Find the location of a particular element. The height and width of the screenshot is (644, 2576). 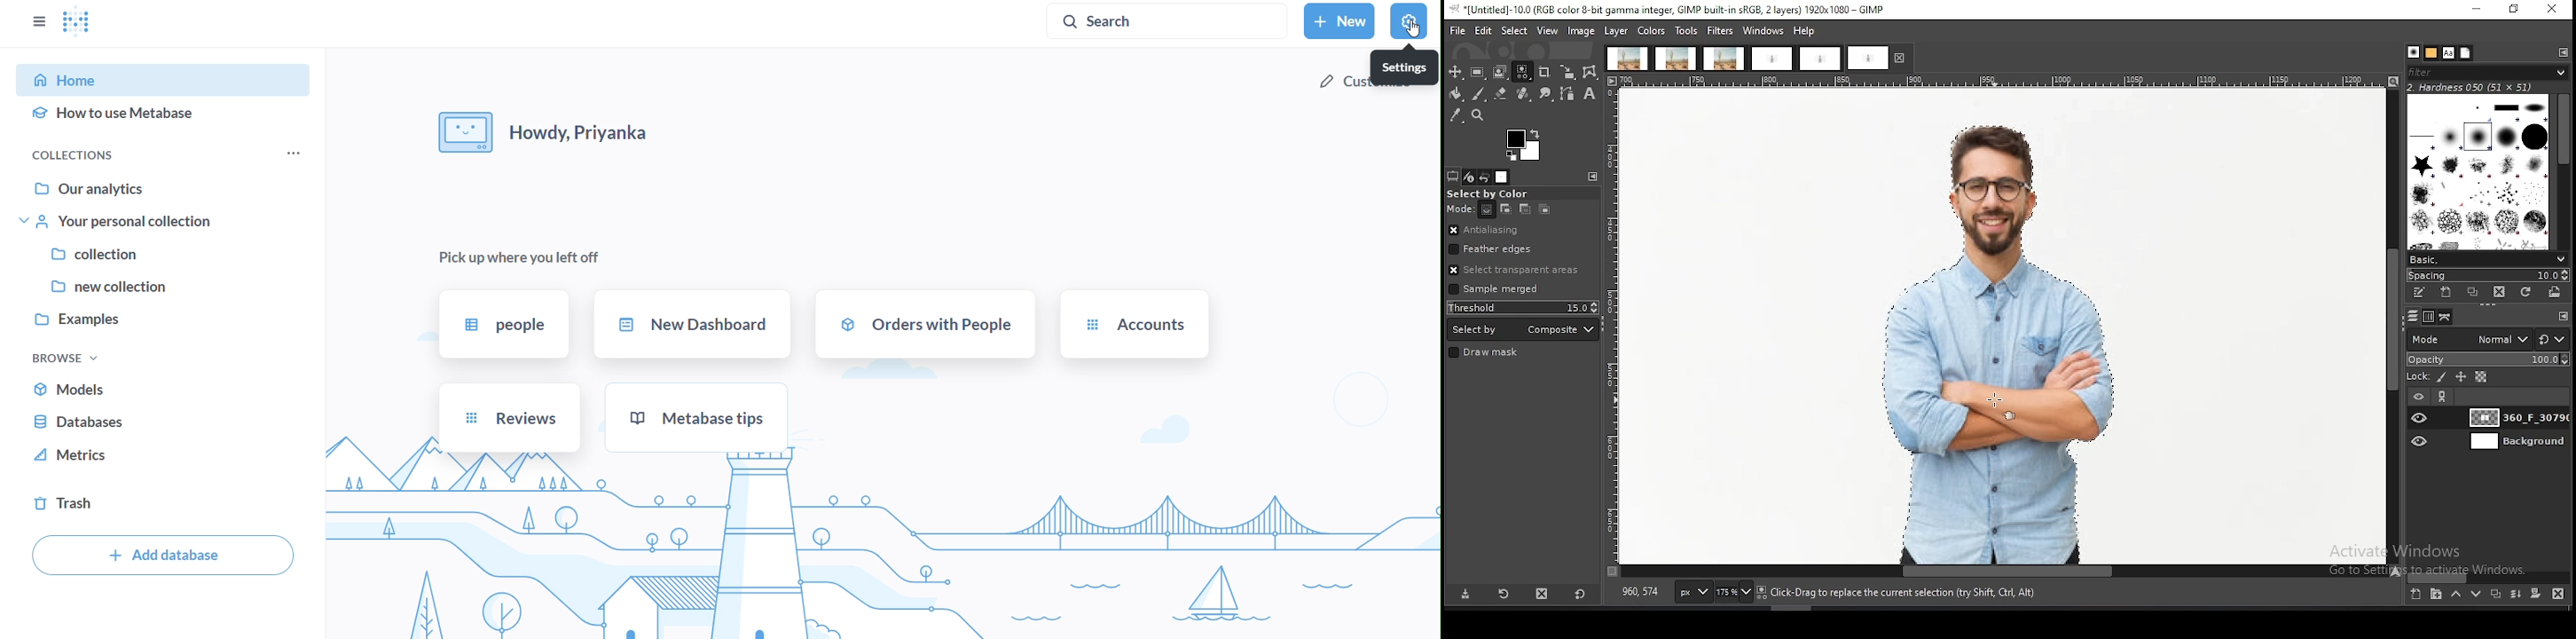

paint bucket tool is located at coordinates (1454, 94).